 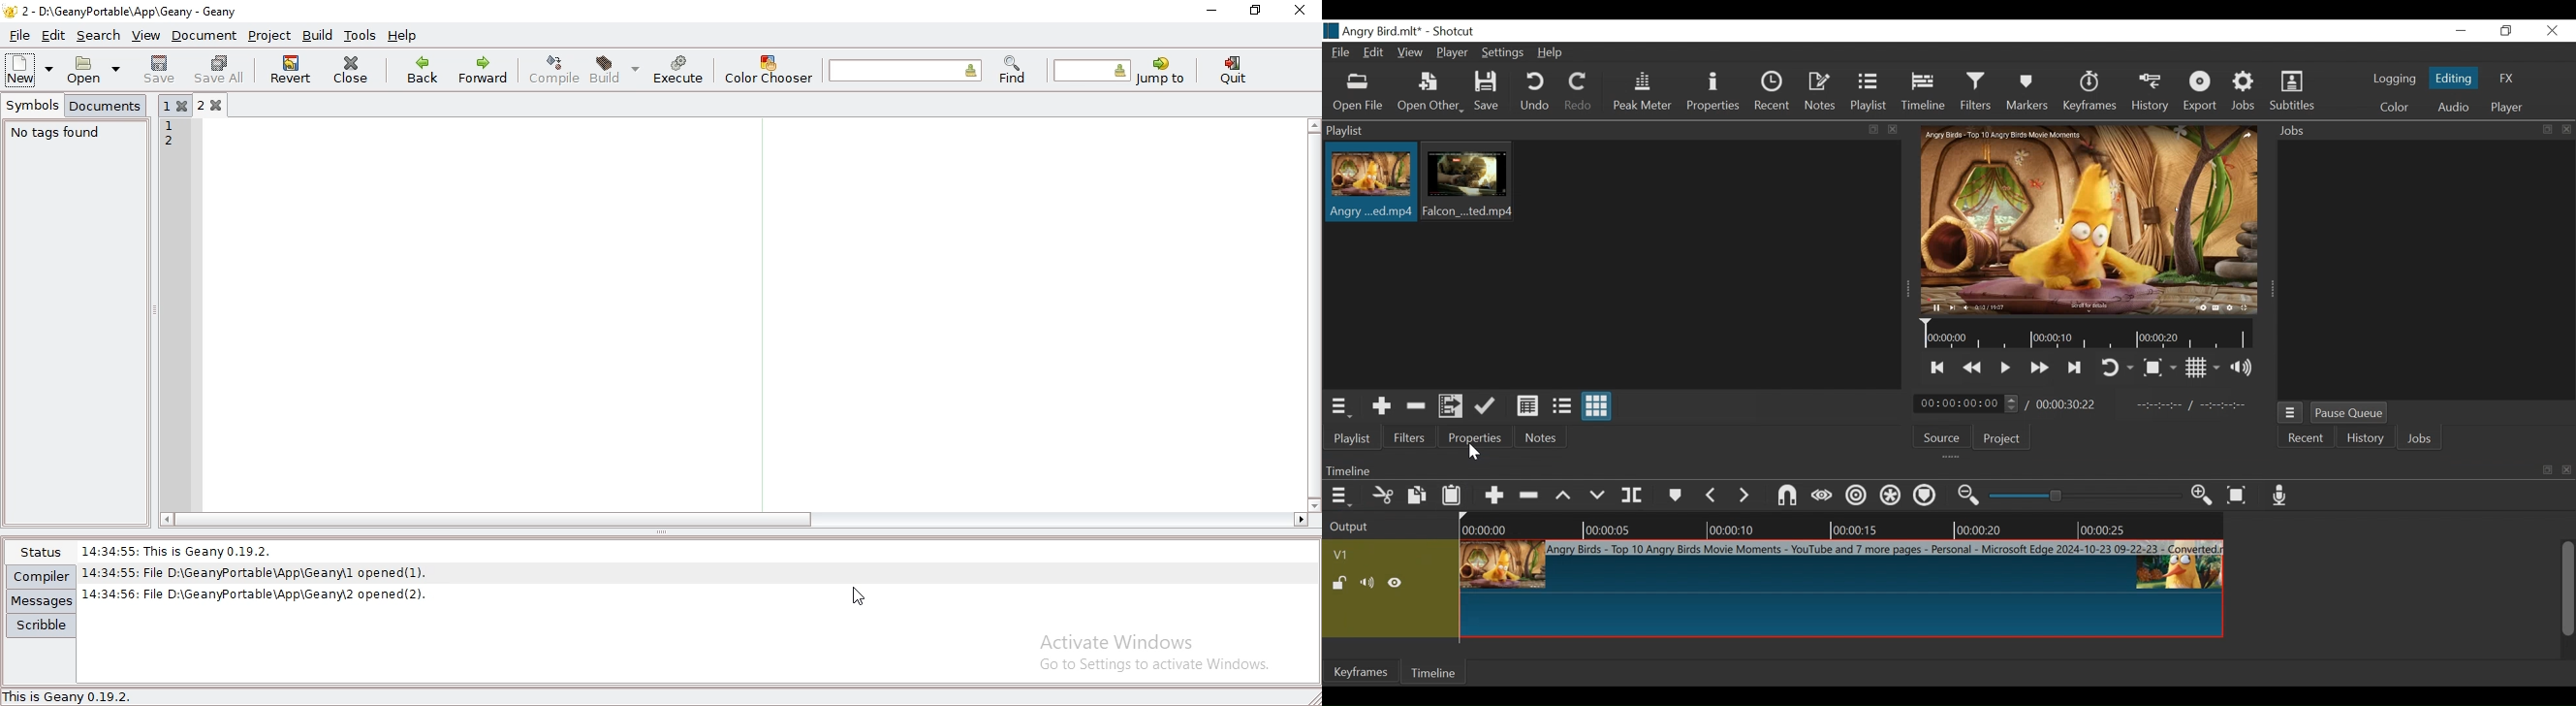 What do you see at coordinates (1927, 498) in the screenshot?
I see `Ripple Markers` at bounding box center [1927, 498].